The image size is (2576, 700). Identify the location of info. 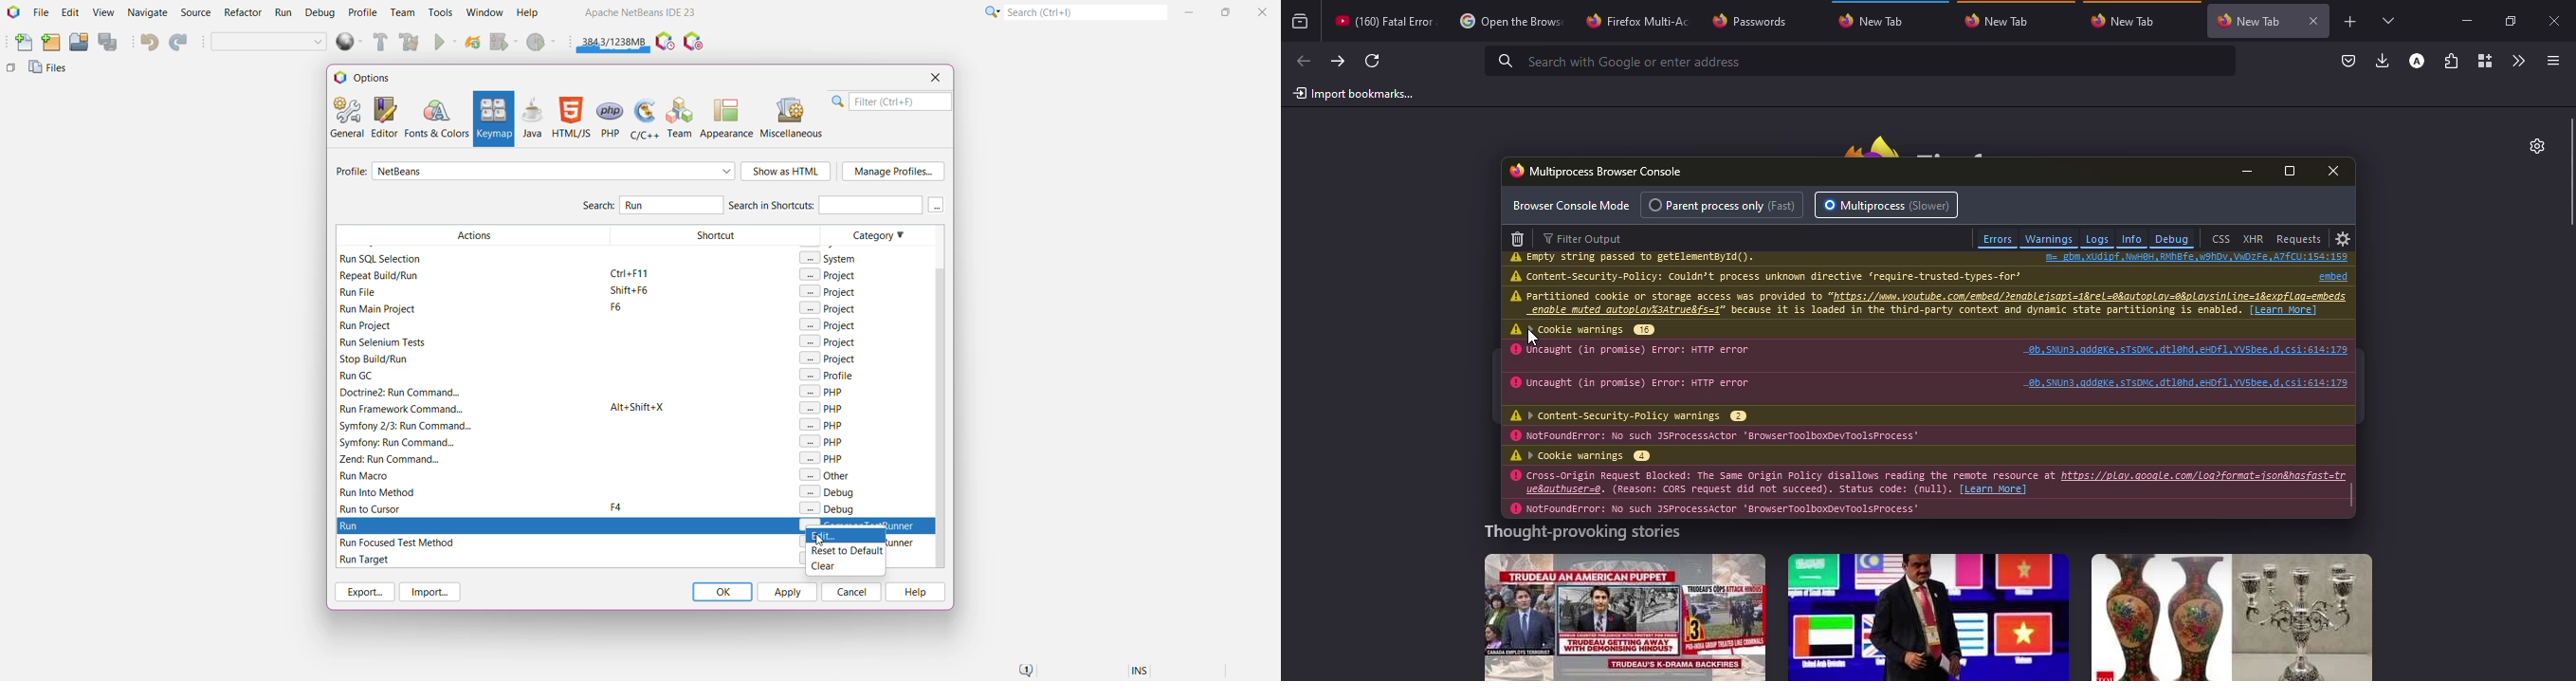
(1888, 304).